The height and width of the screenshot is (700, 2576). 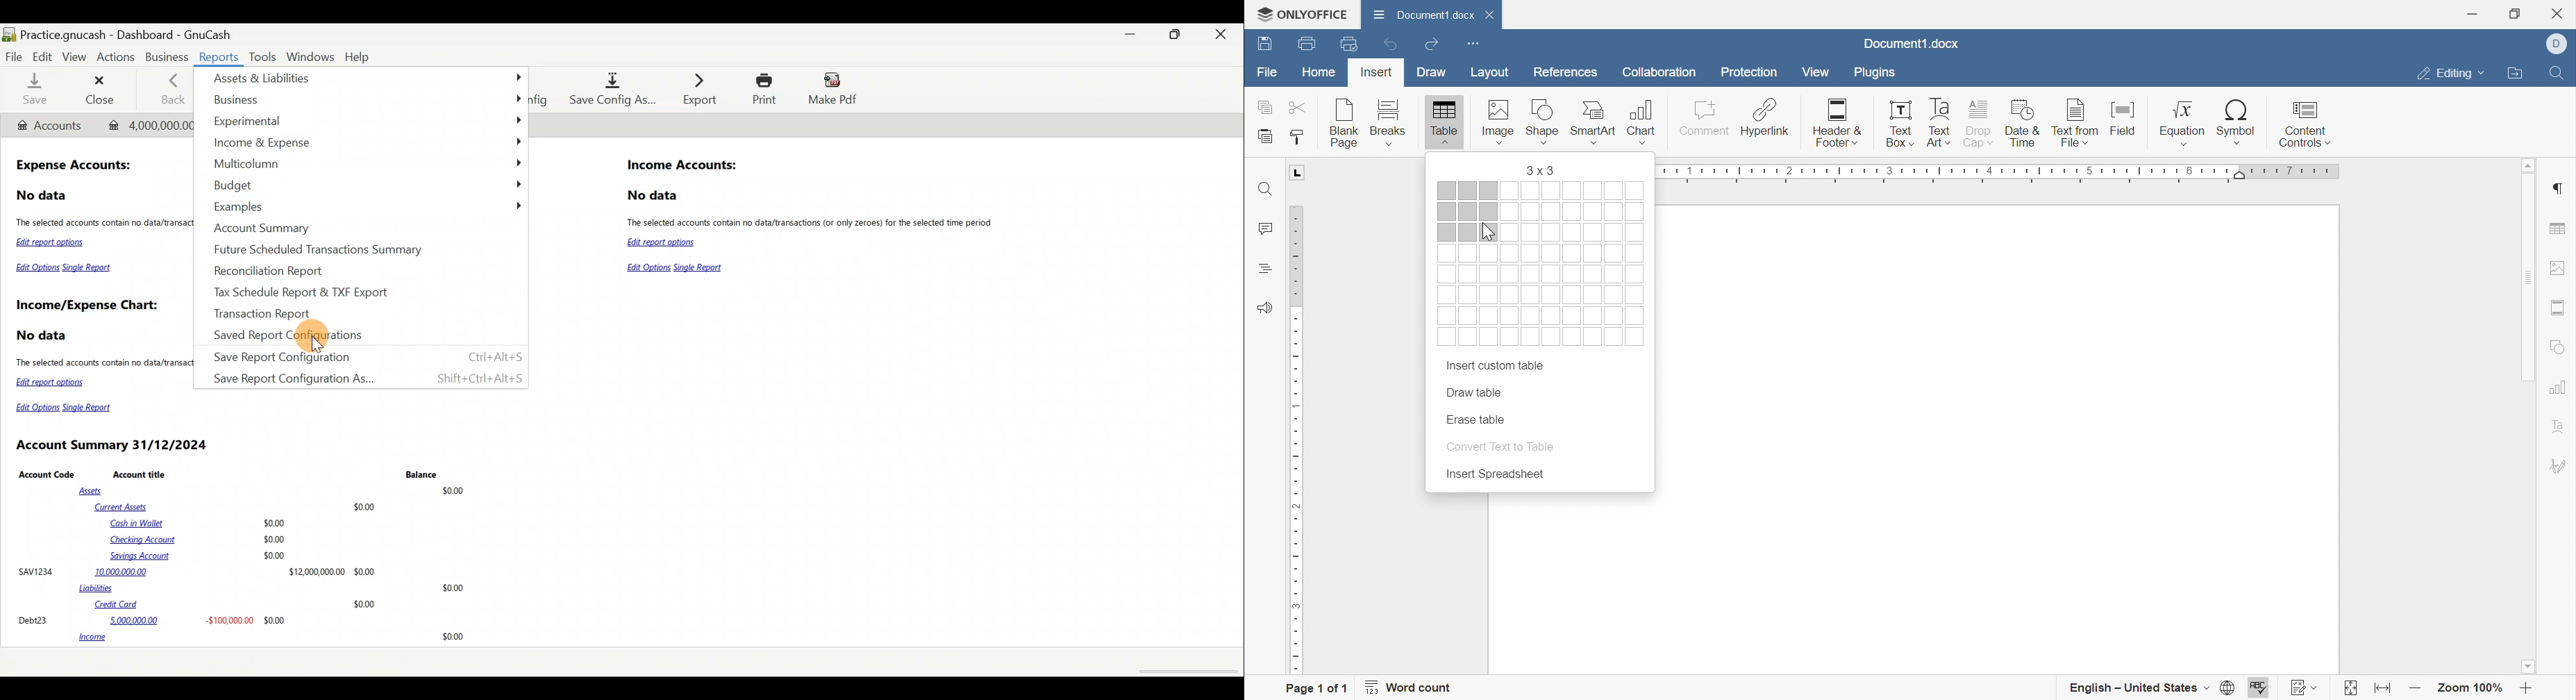 I want to click on Find, so click(x=2557, y=74).